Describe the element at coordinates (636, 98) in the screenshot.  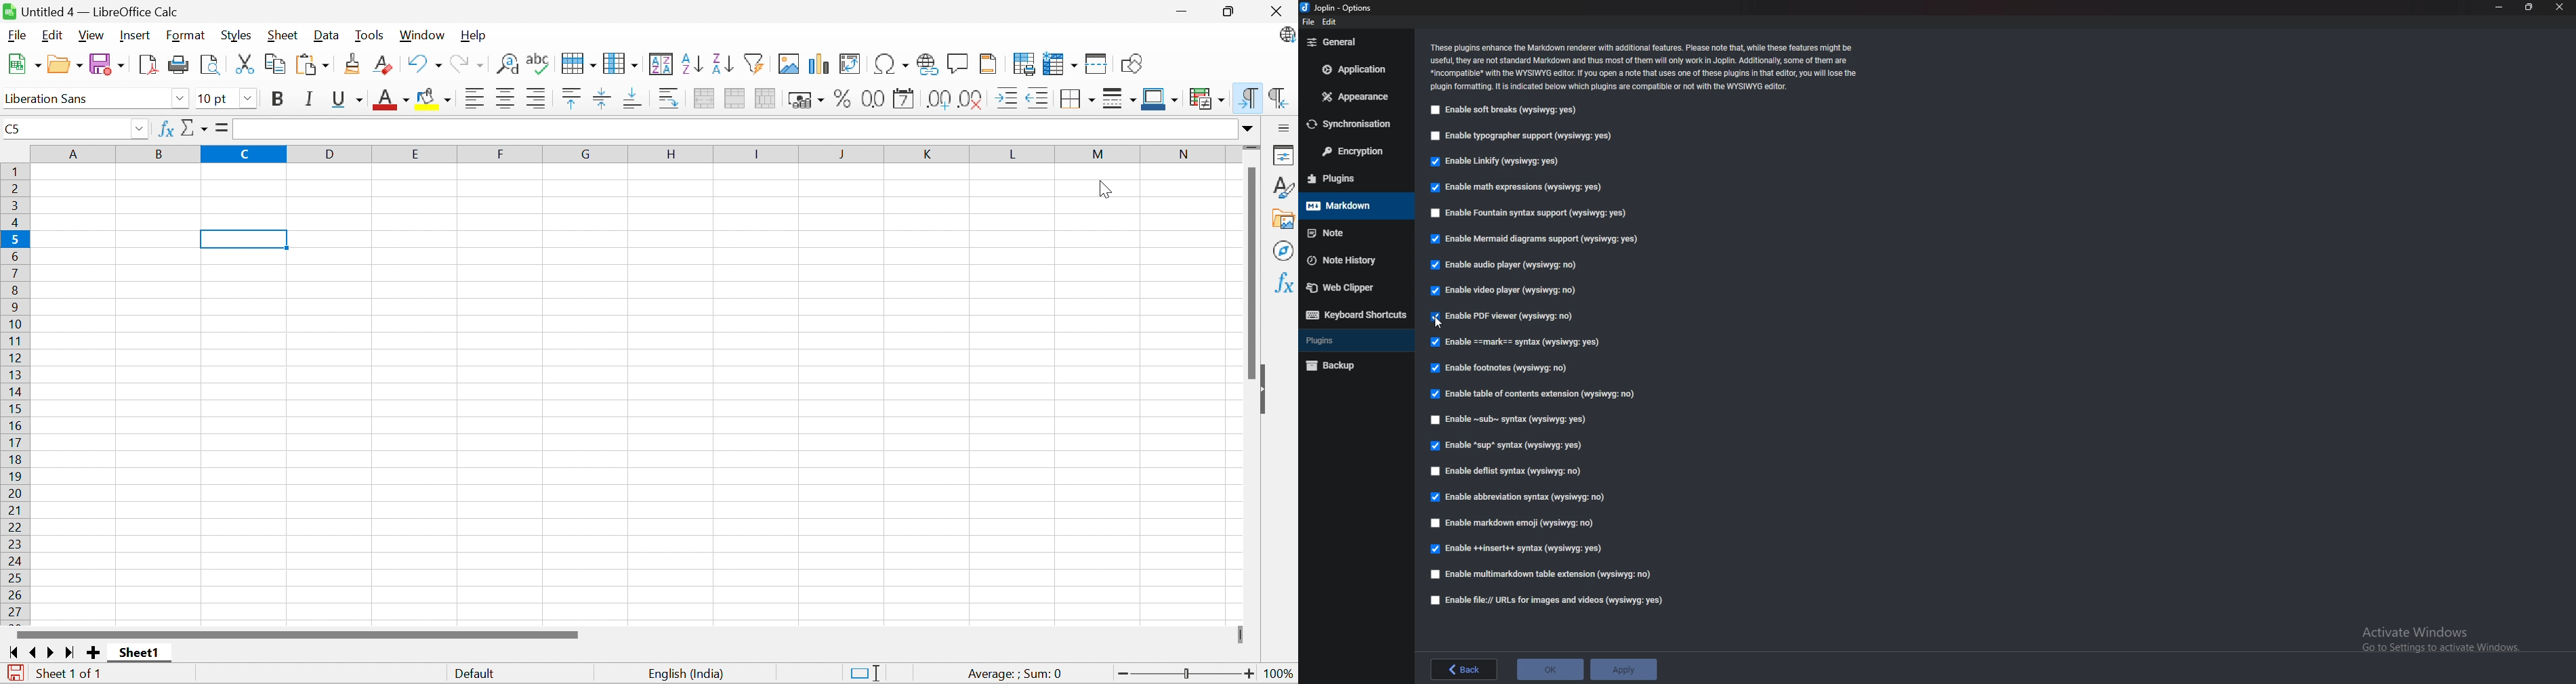
I see `Align bottom` at that location.